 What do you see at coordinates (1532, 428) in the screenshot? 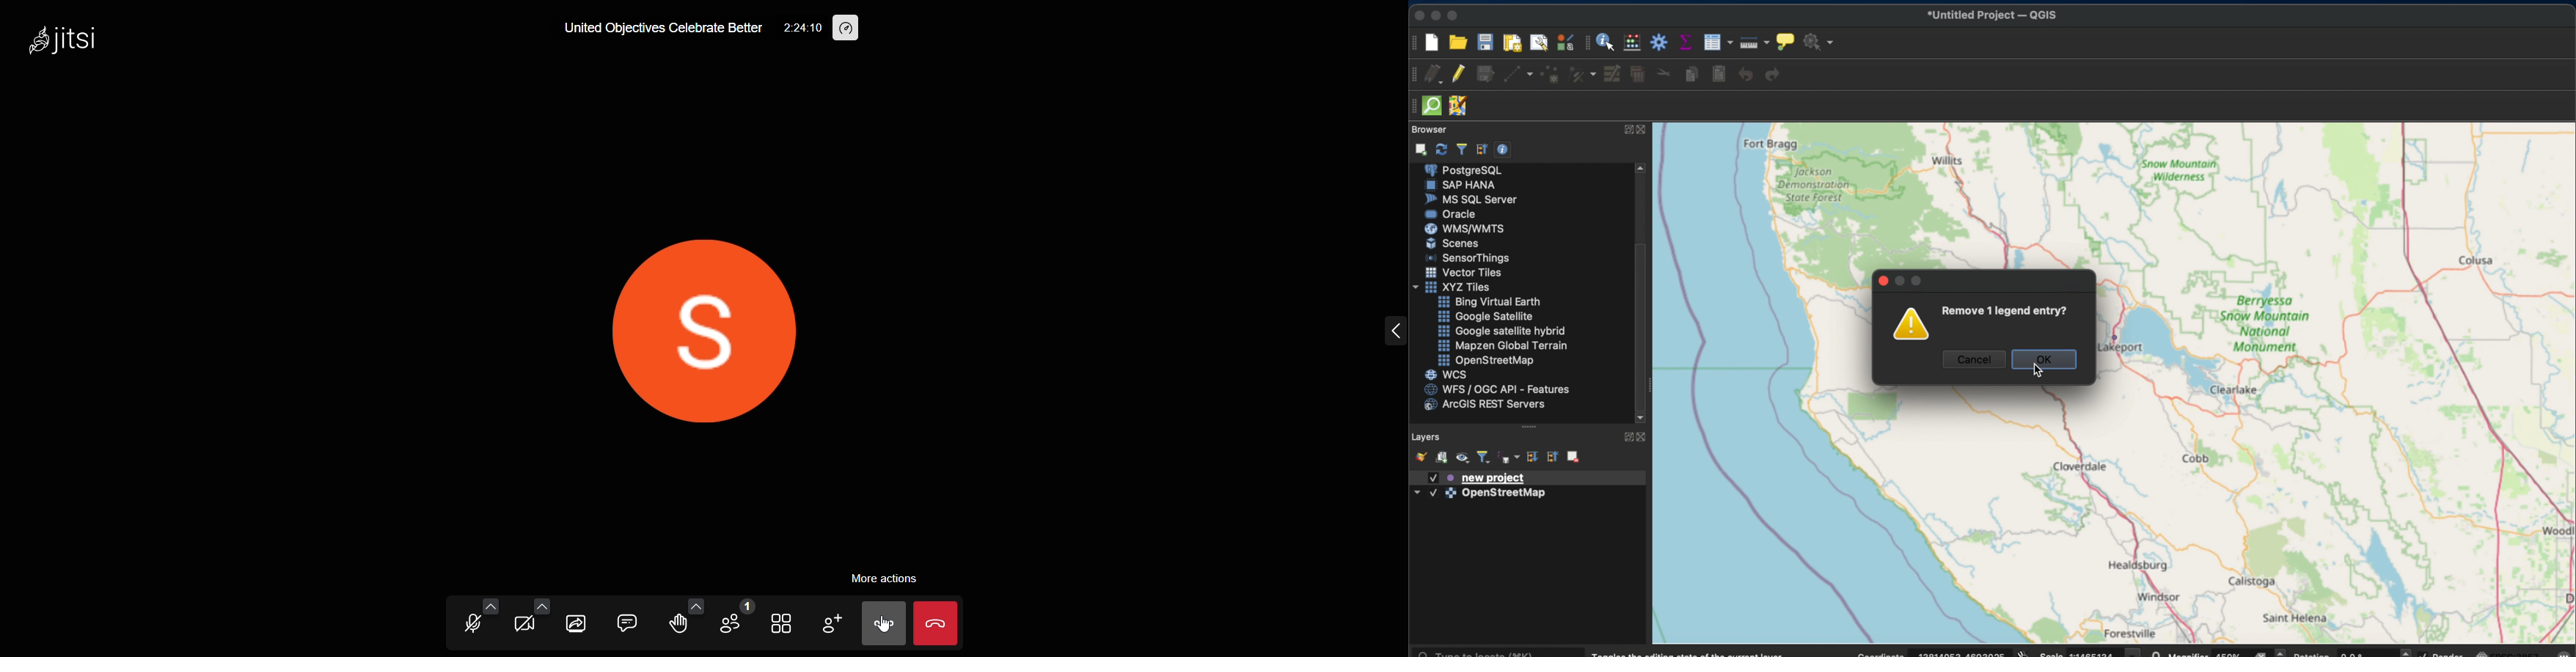
I see `drag handle` at bounding box center [1532, 428].